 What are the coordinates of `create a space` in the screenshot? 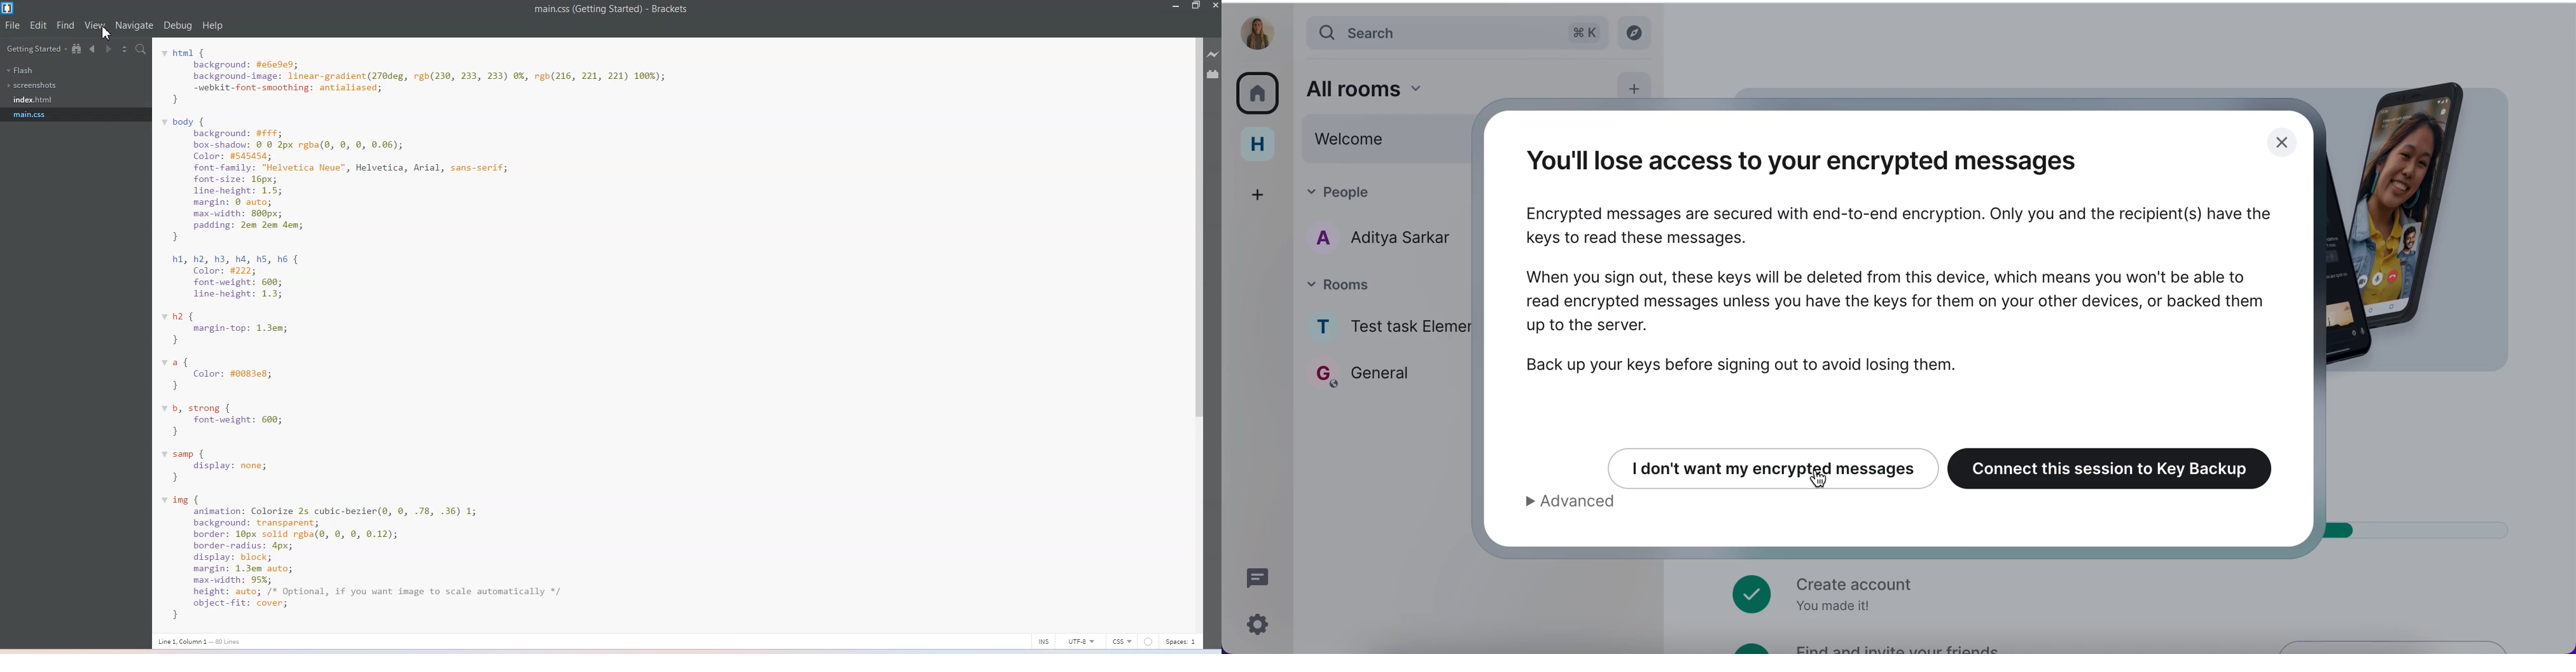 It's located at (1263, 190).